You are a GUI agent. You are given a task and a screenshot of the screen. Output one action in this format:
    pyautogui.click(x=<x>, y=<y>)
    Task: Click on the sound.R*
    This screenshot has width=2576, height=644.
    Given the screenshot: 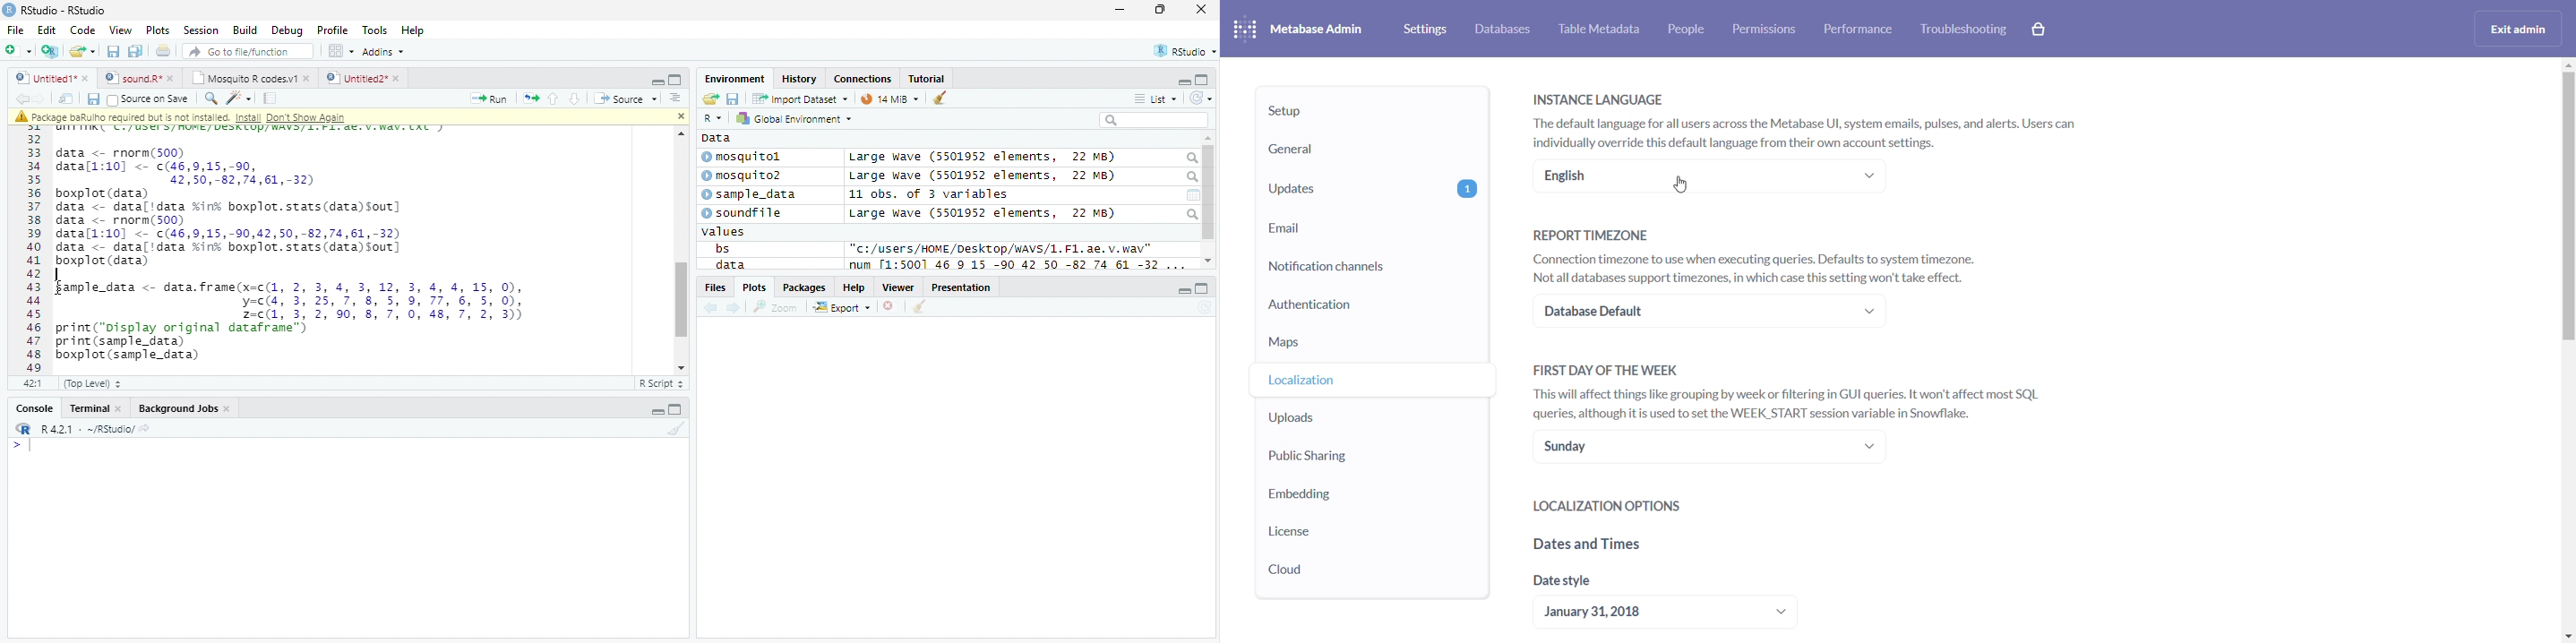 What is the action you would take?
    pyautogui.click(x=137, y=77)
    